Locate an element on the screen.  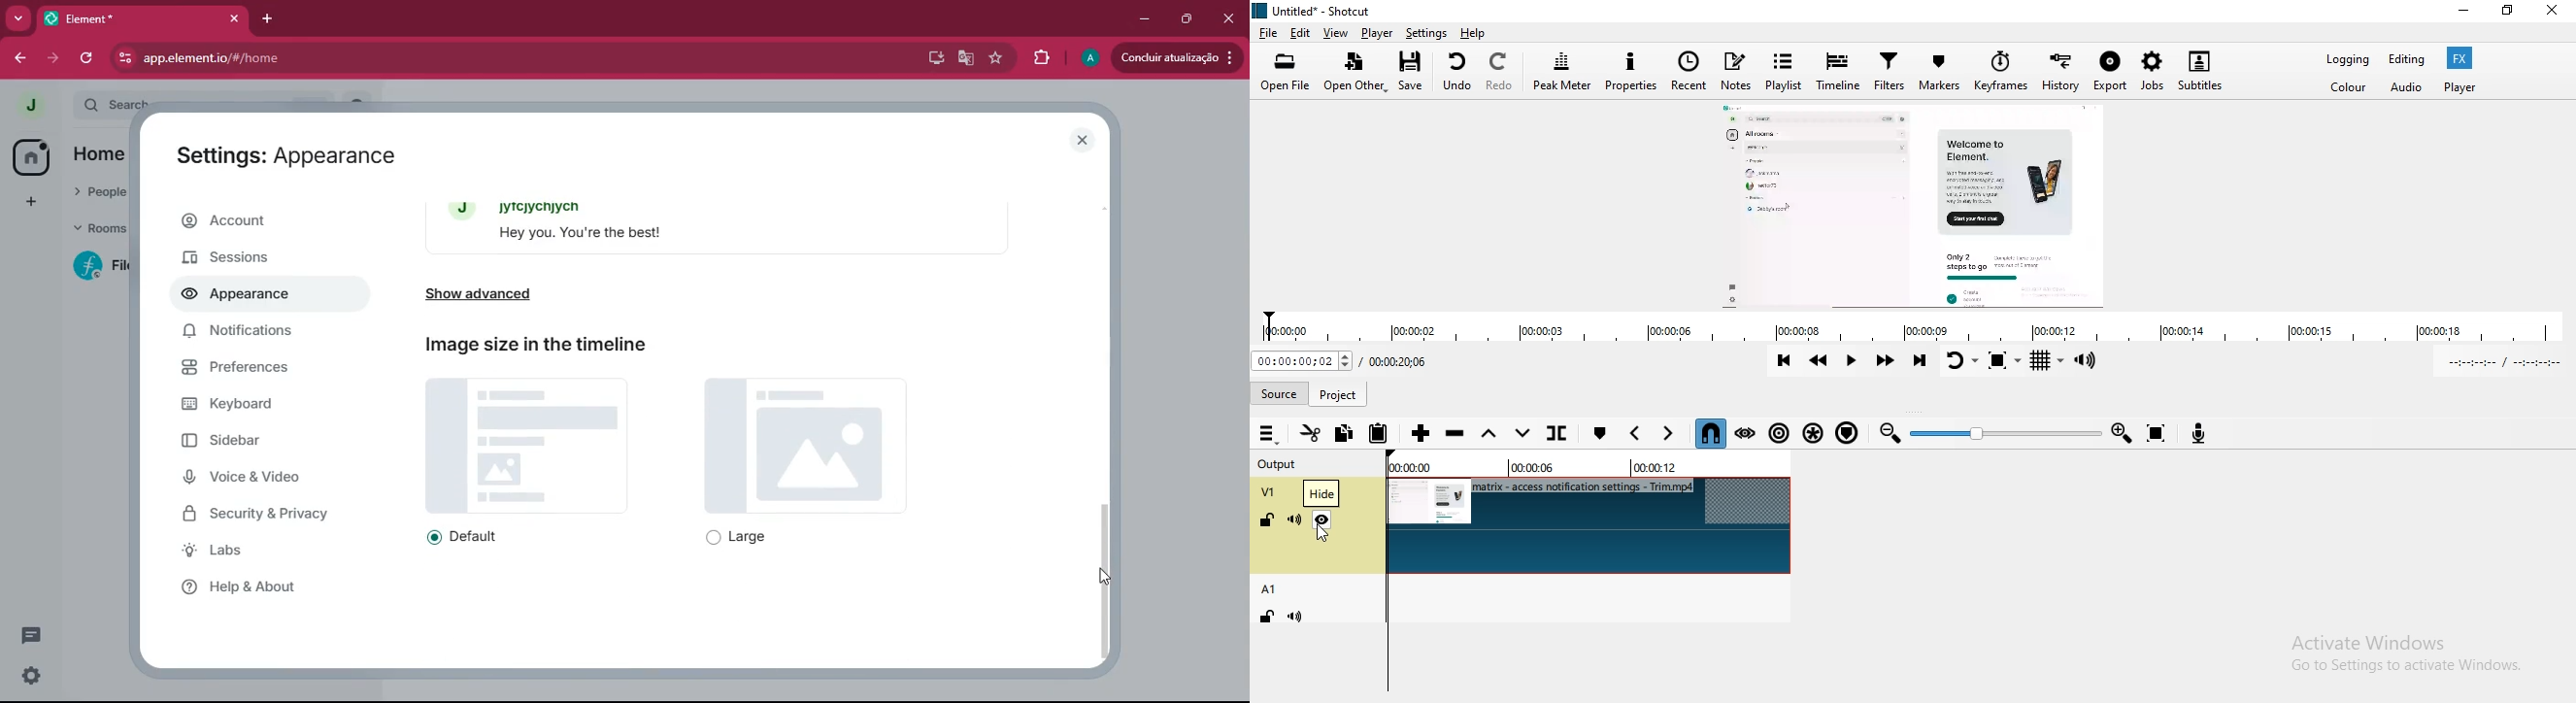
scroll bar is located at coordinates (1107, 570).